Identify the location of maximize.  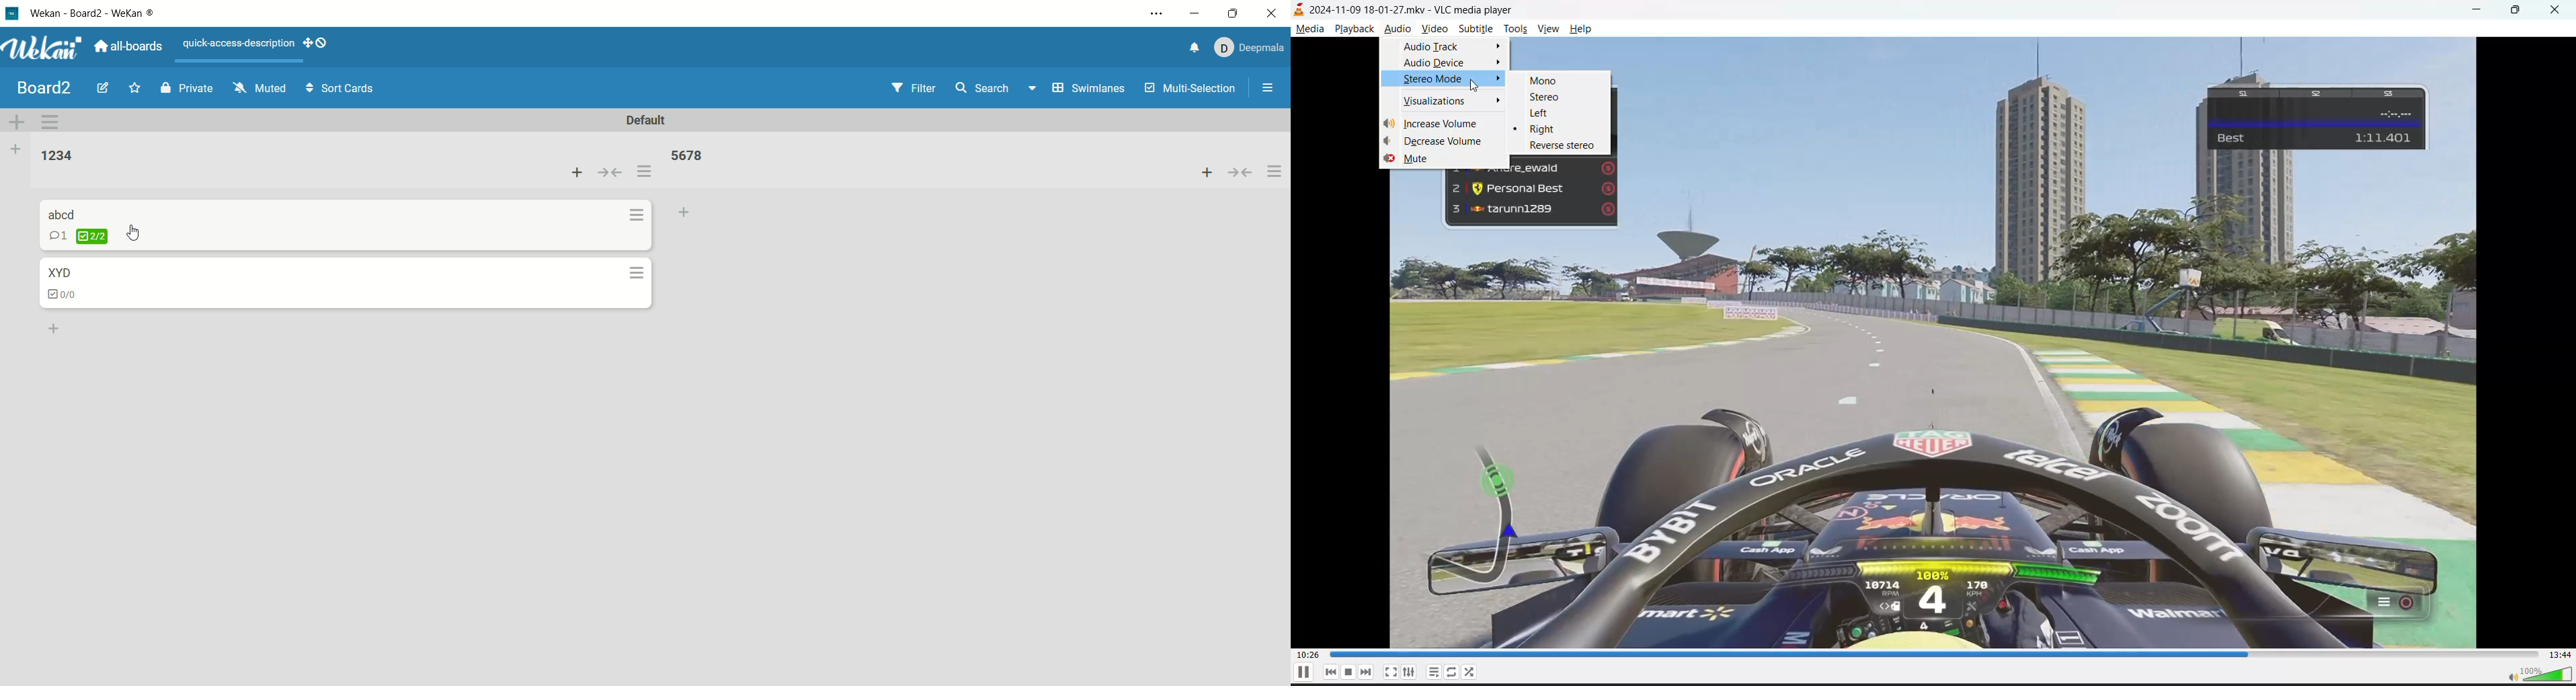
(1232, 12).